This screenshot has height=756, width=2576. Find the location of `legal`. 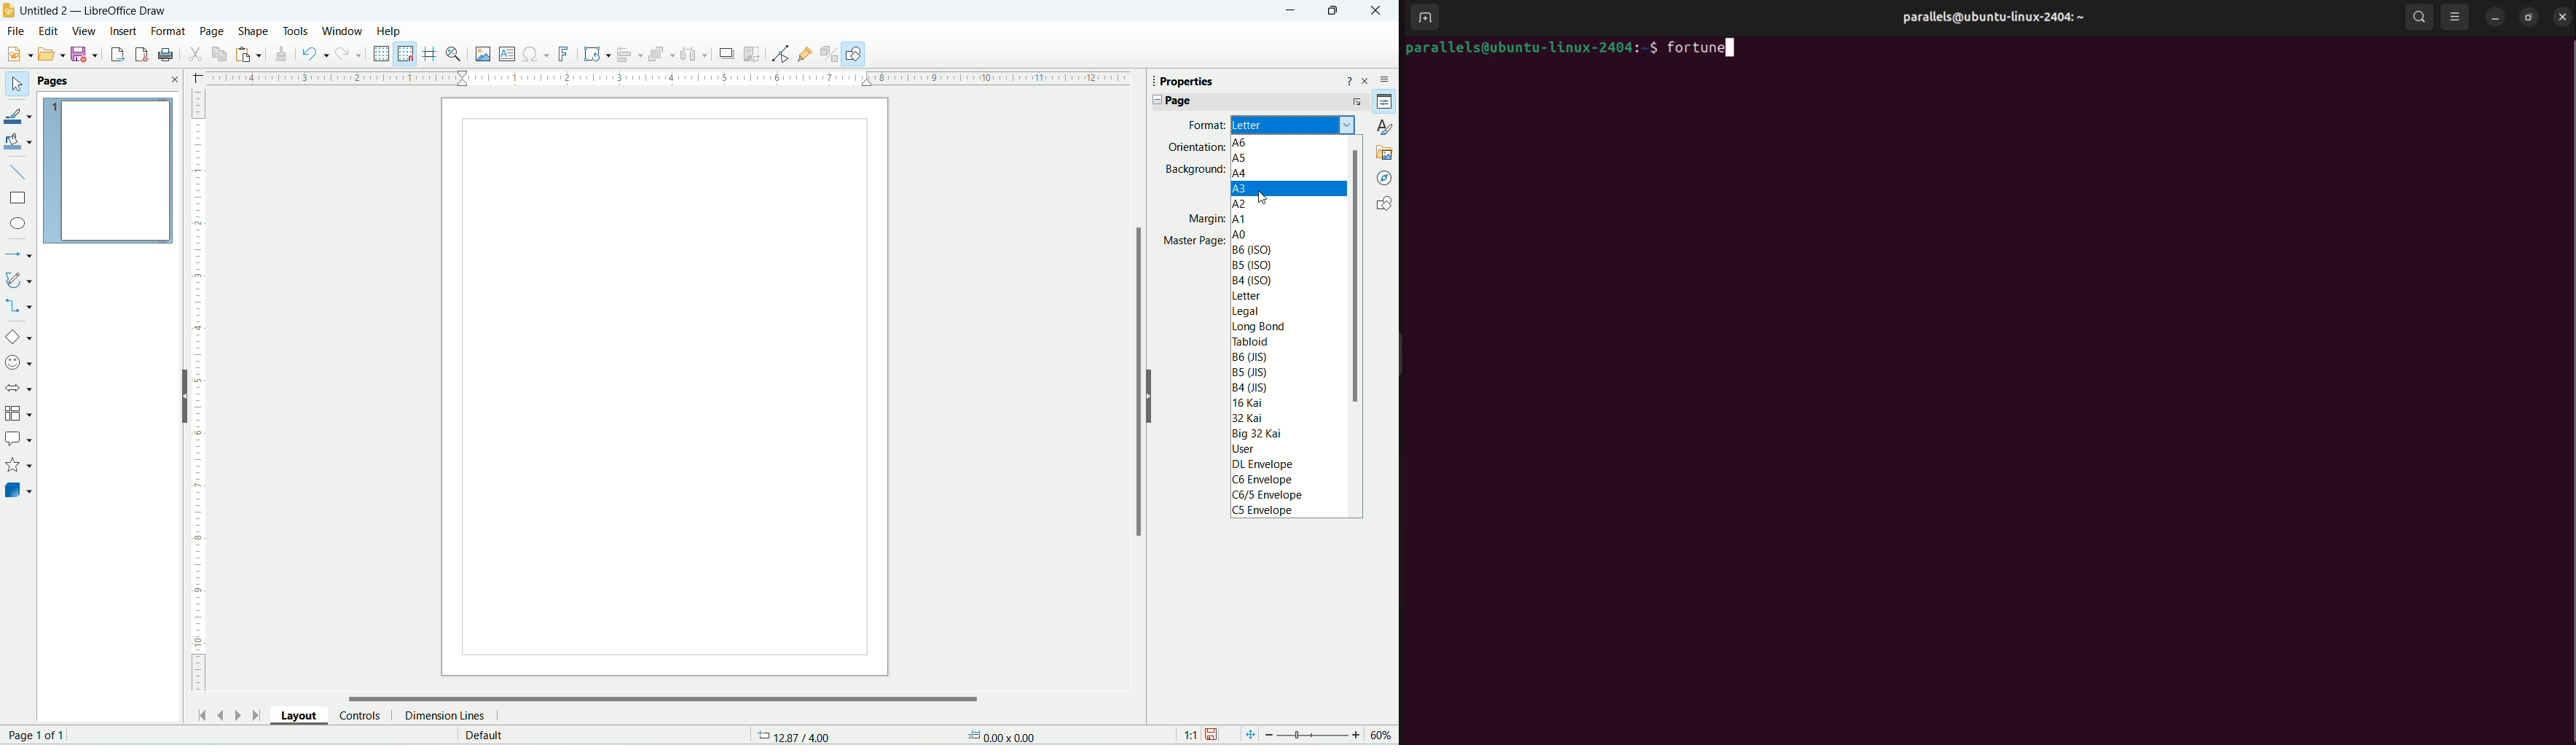

legal is located at coordinates (1247, 312).